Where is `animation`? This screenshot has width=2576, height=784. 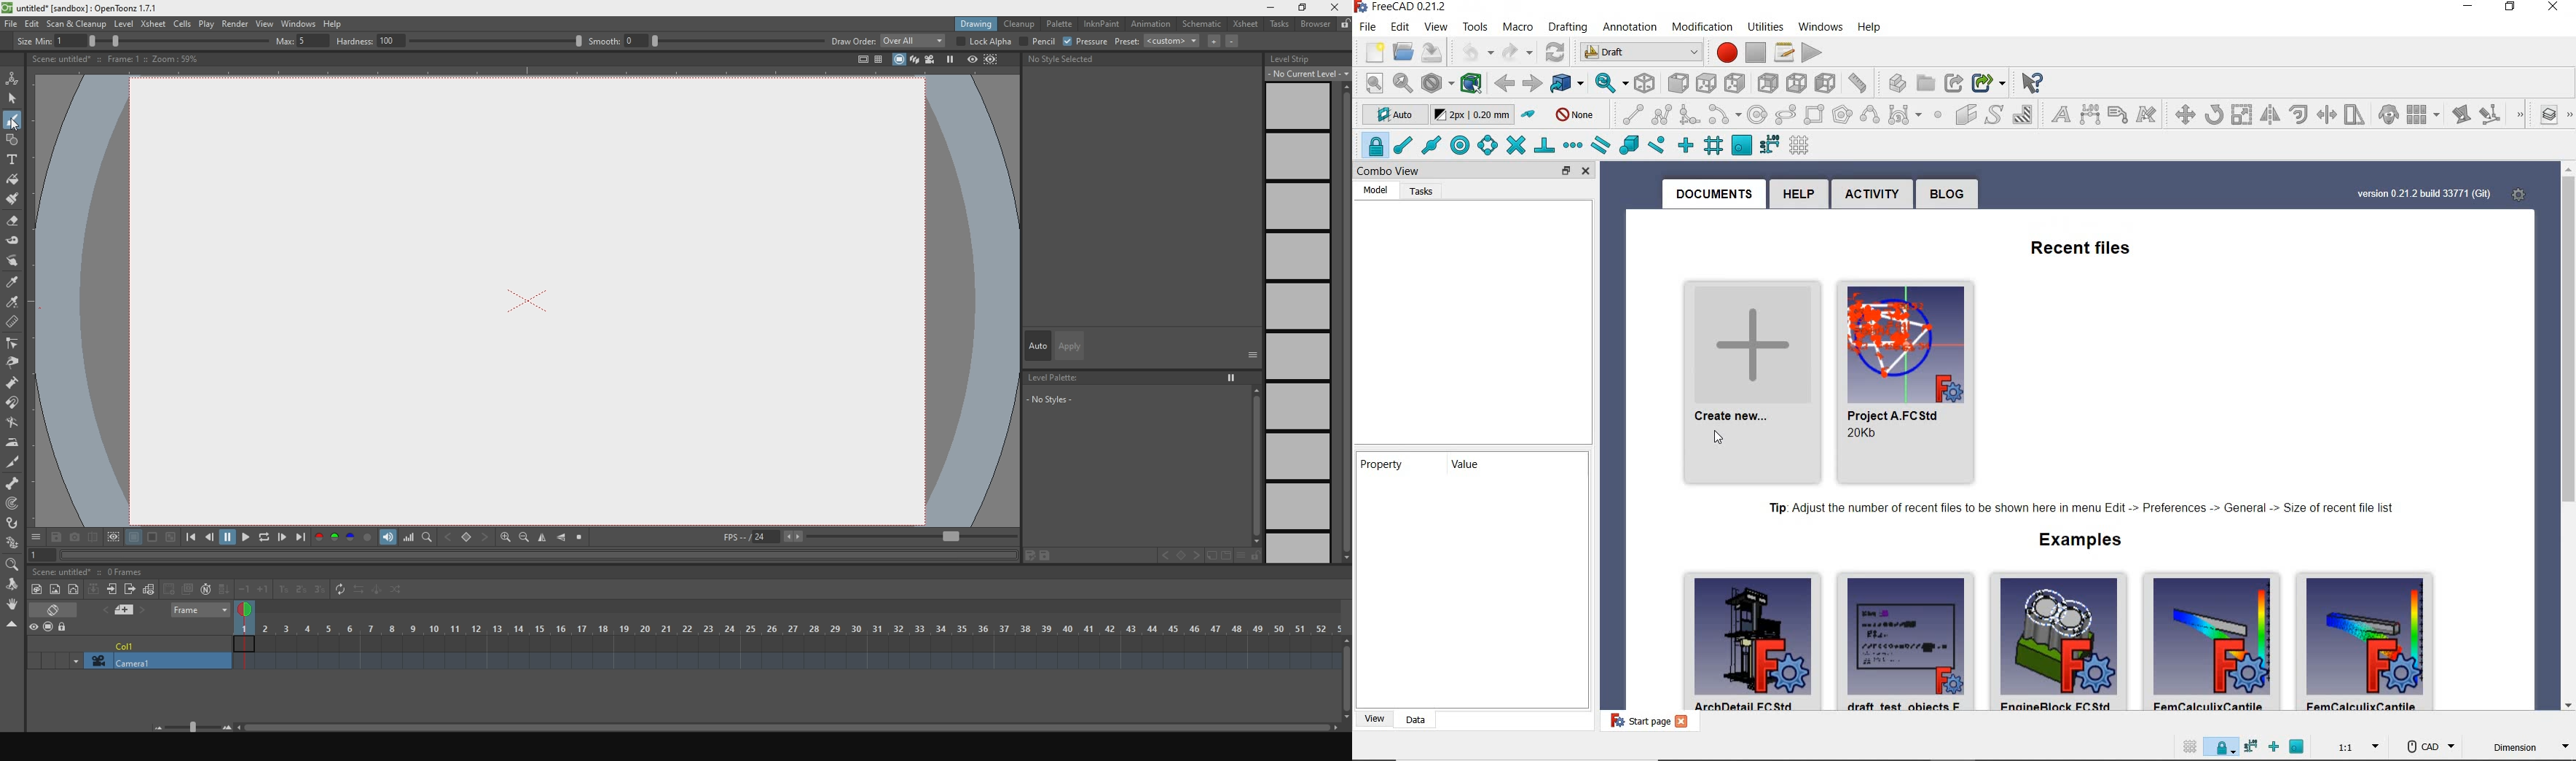
animation is located at coordinates (1153, 25).